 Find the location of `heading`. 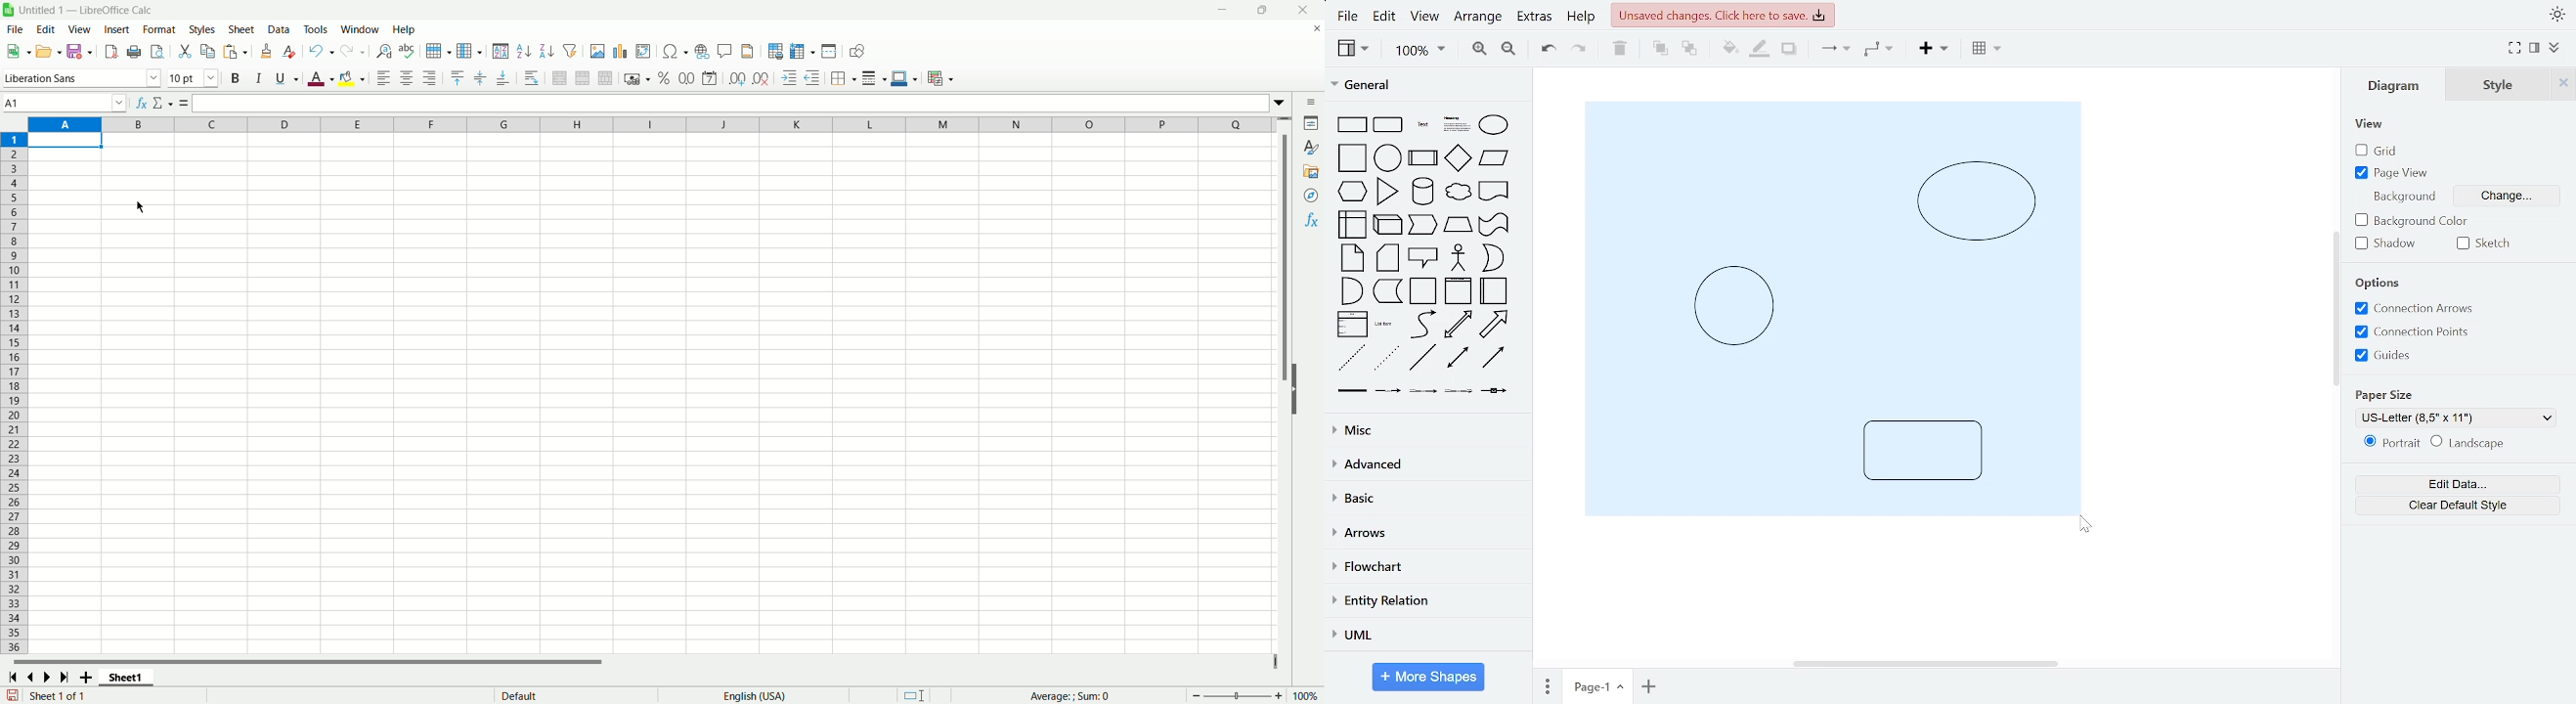

heading is located at coordinates (1456, 125).